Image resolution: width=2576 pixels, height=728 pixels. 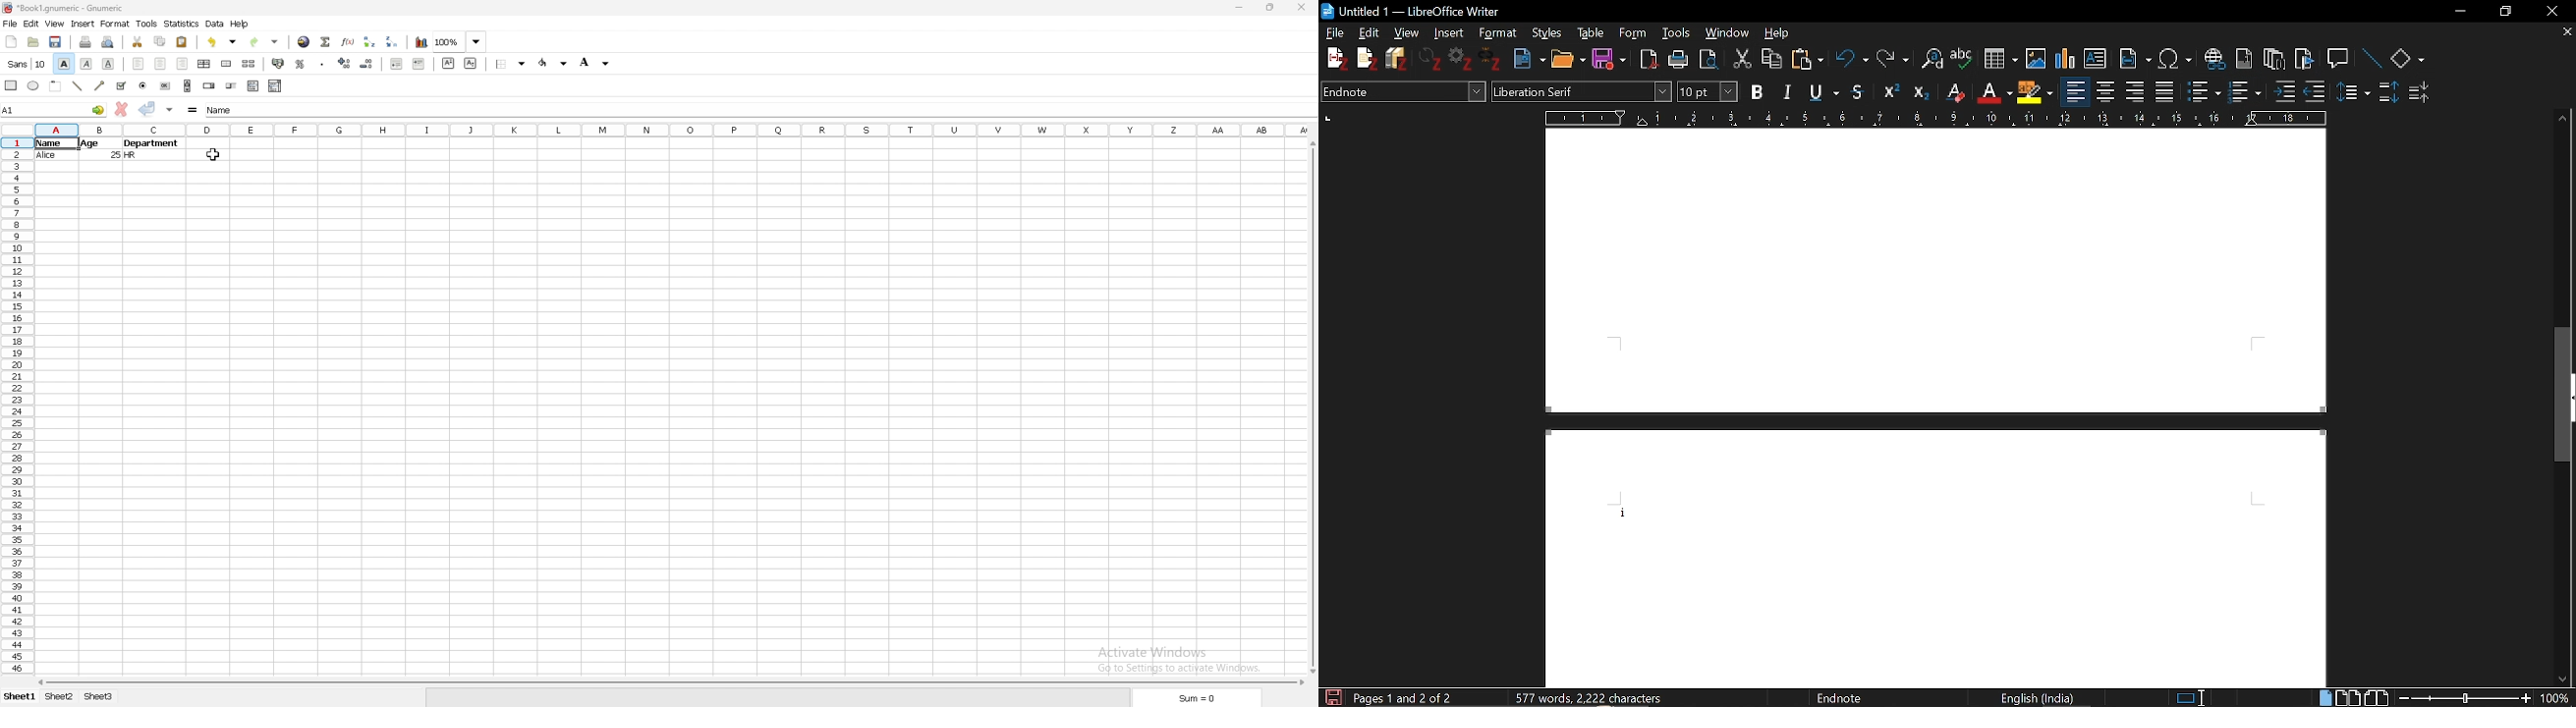 What do you see at coordinates (2347, 698) in the screenshot?
I see `Double page view` at bounding box center [2347, 698].